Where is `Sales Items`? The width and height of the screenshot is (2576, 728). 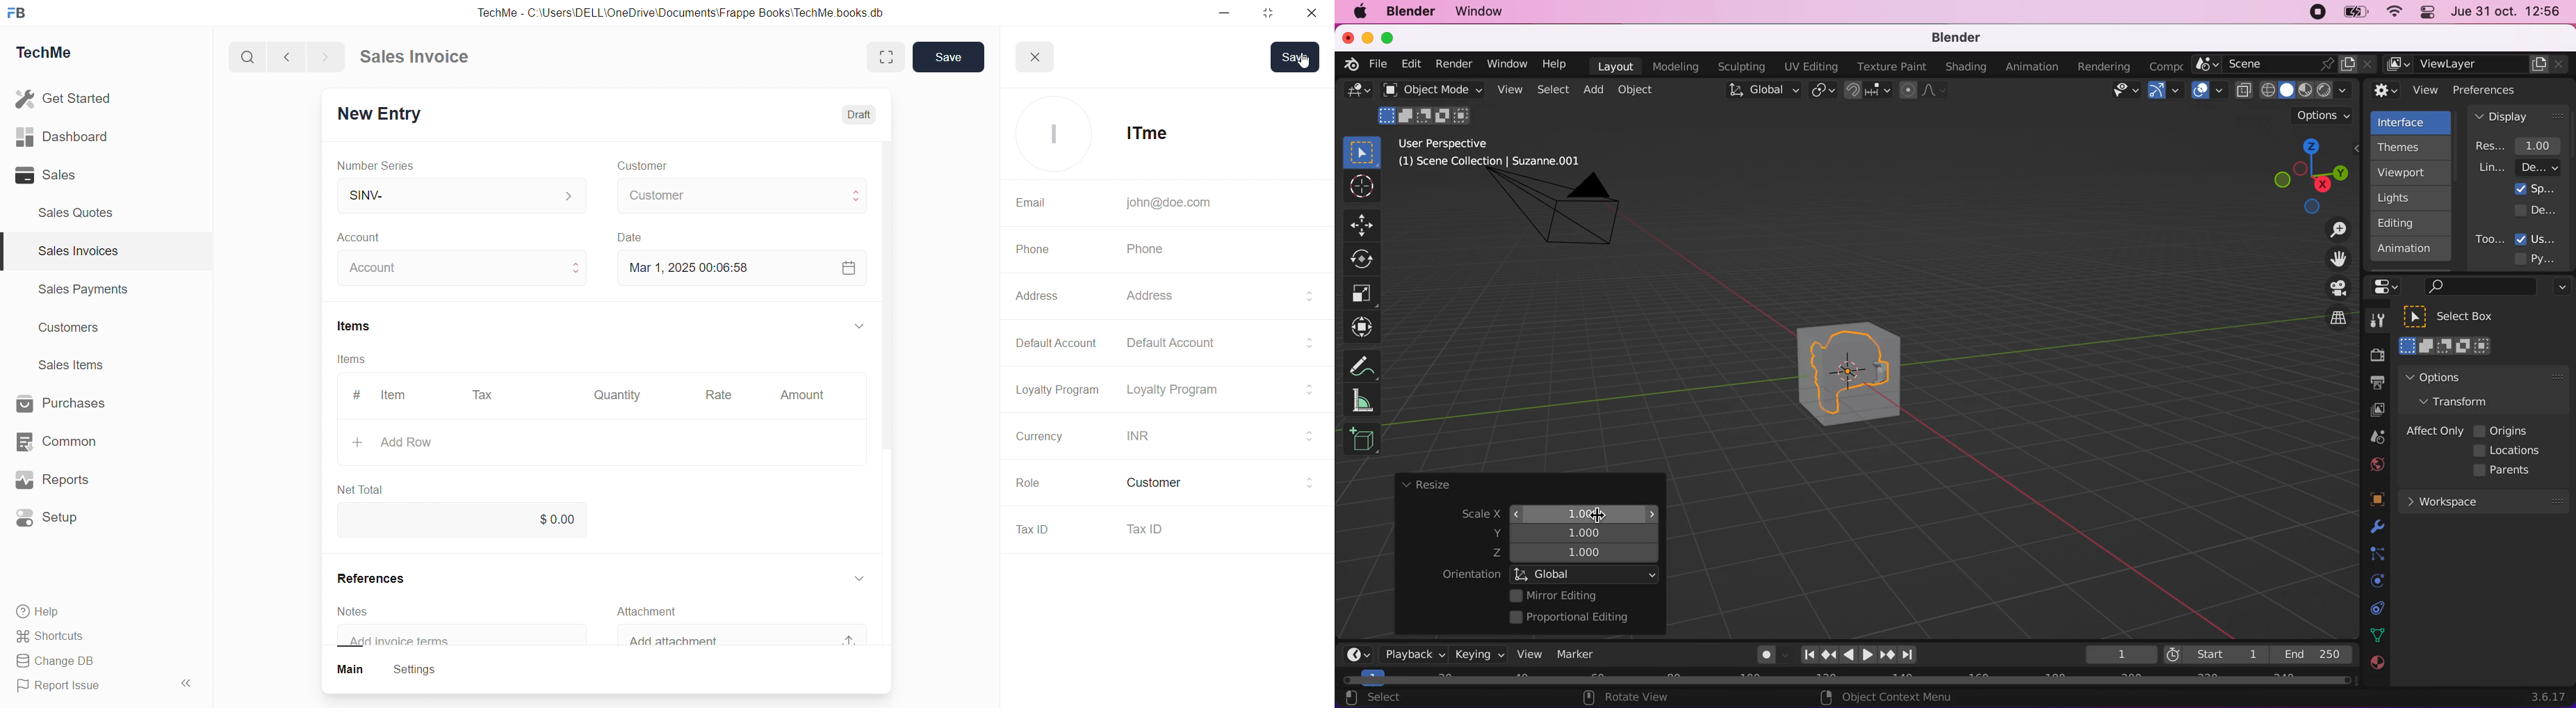 Sales Items is located at coordinates (77, 367).